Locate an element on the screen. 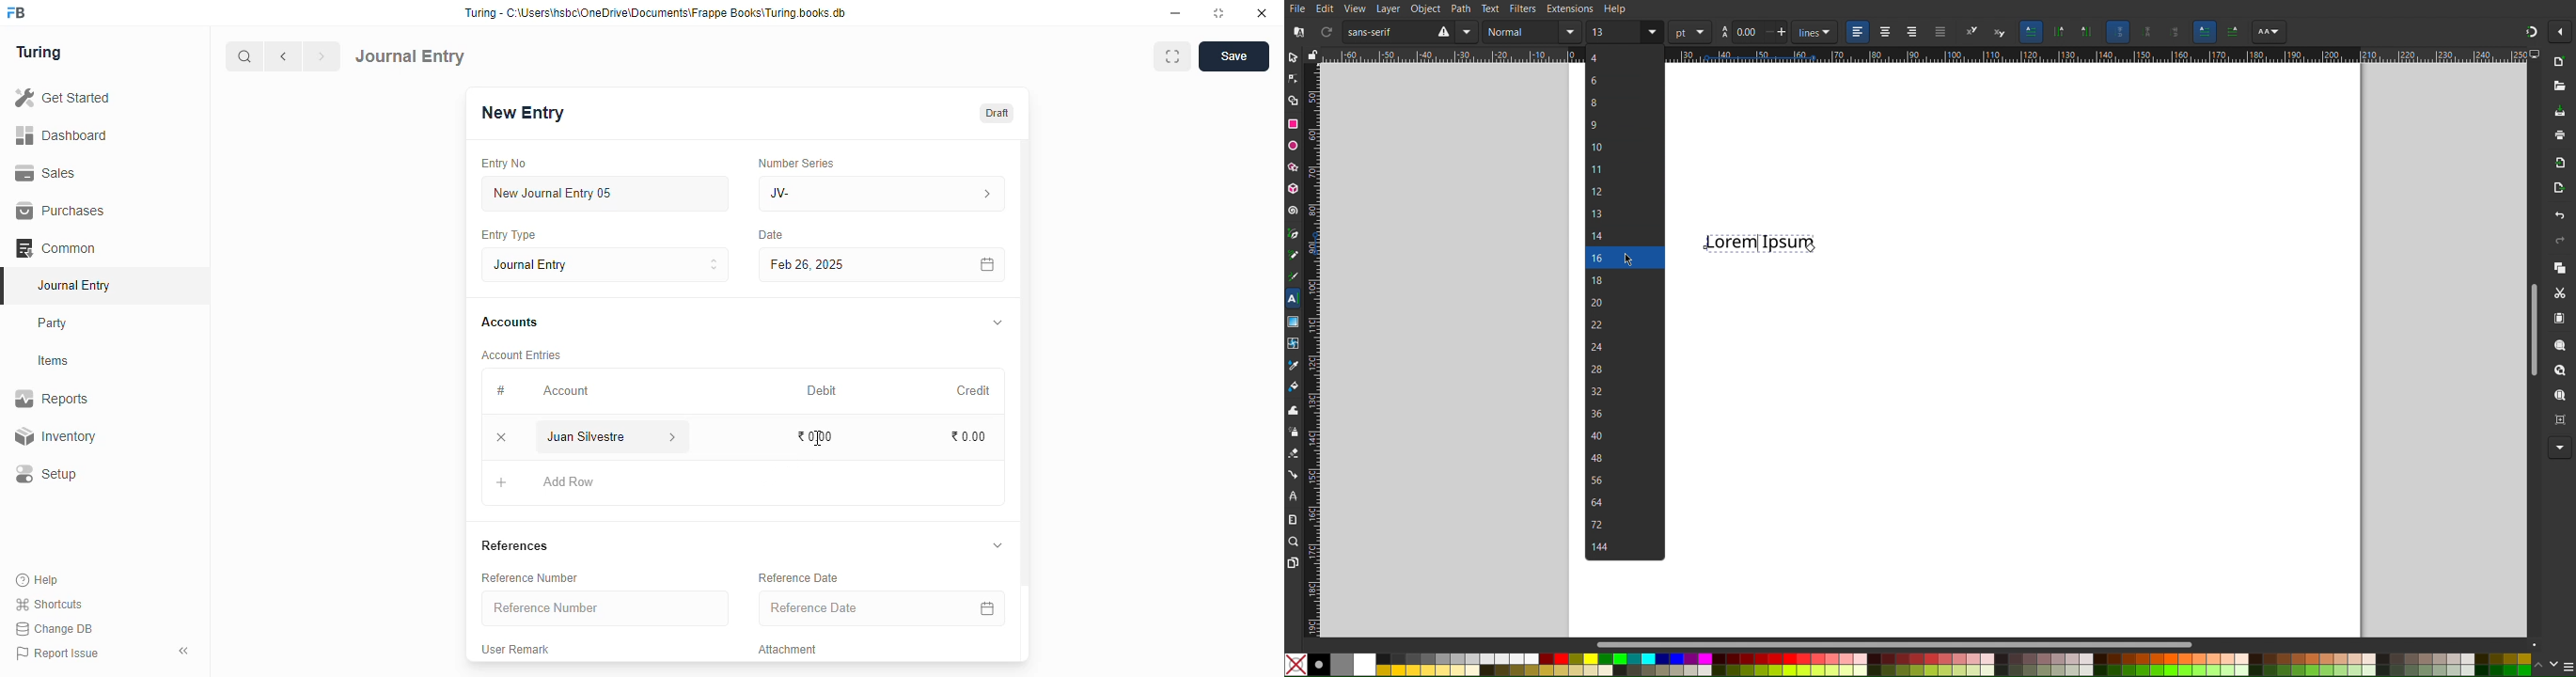 The height and width of the screenshot is (700, 2576). accounts is located at coordinates (510, 323).